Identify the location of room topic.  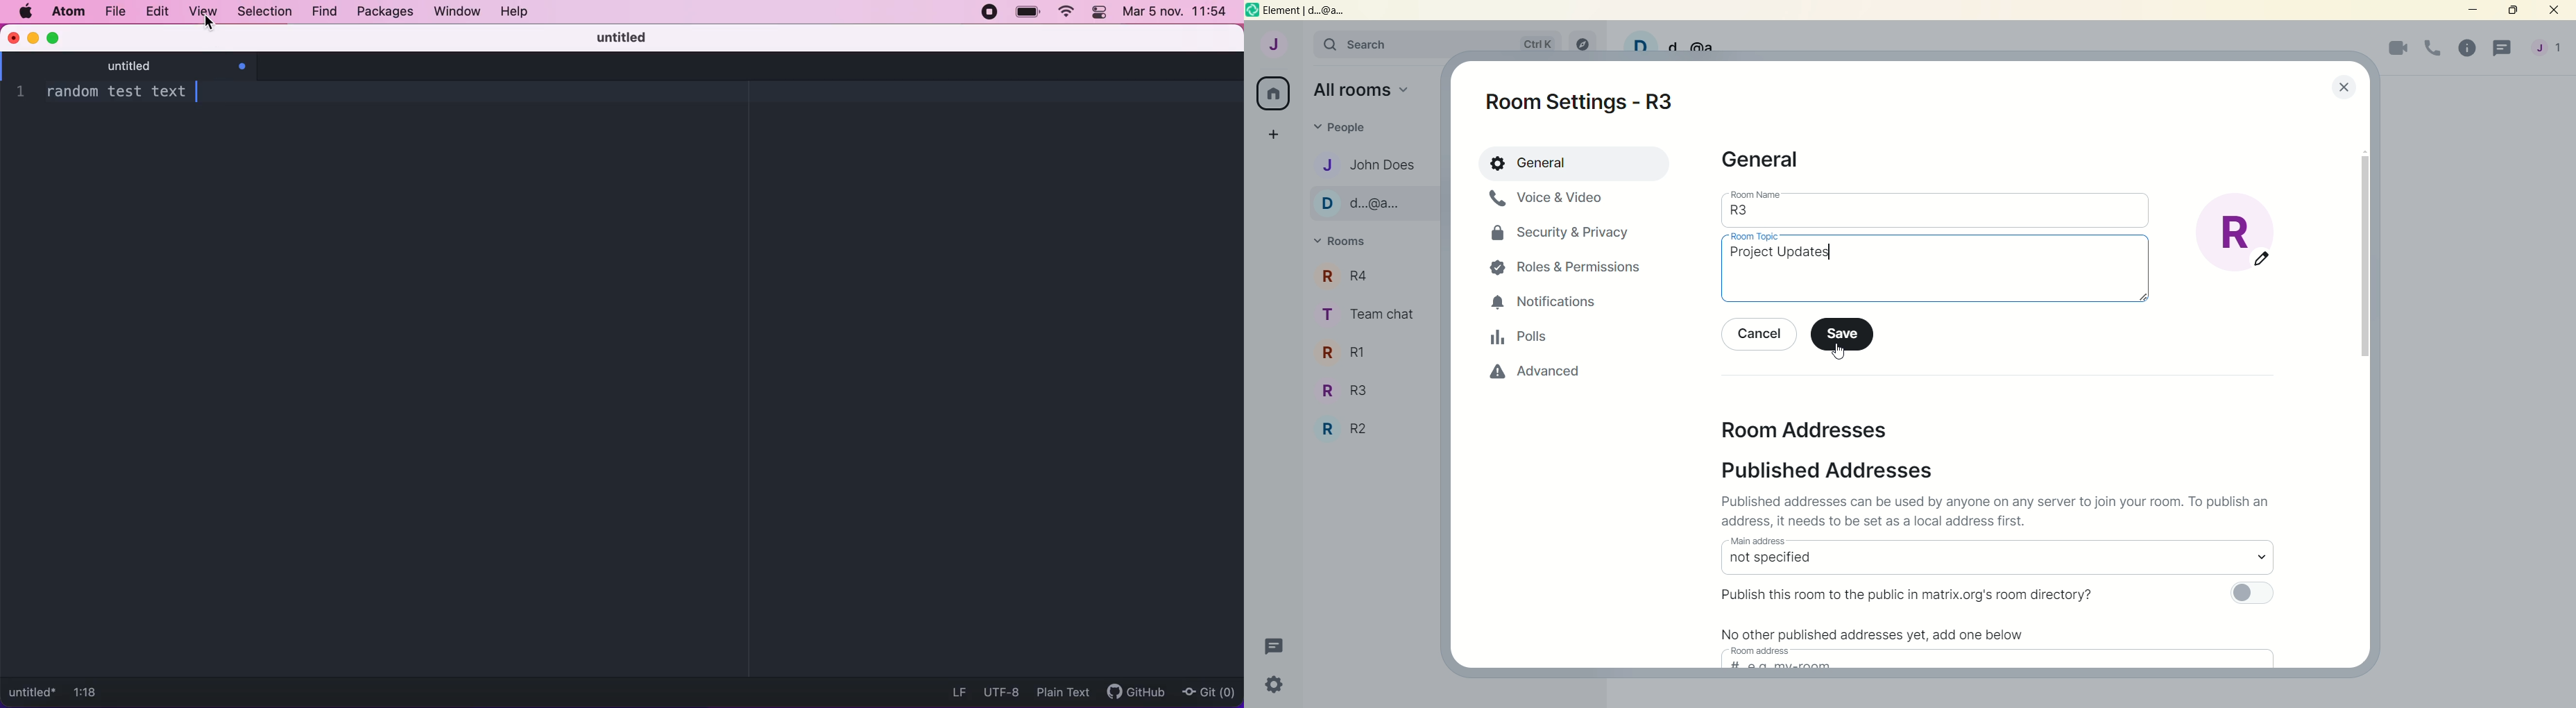
(1753, 237).